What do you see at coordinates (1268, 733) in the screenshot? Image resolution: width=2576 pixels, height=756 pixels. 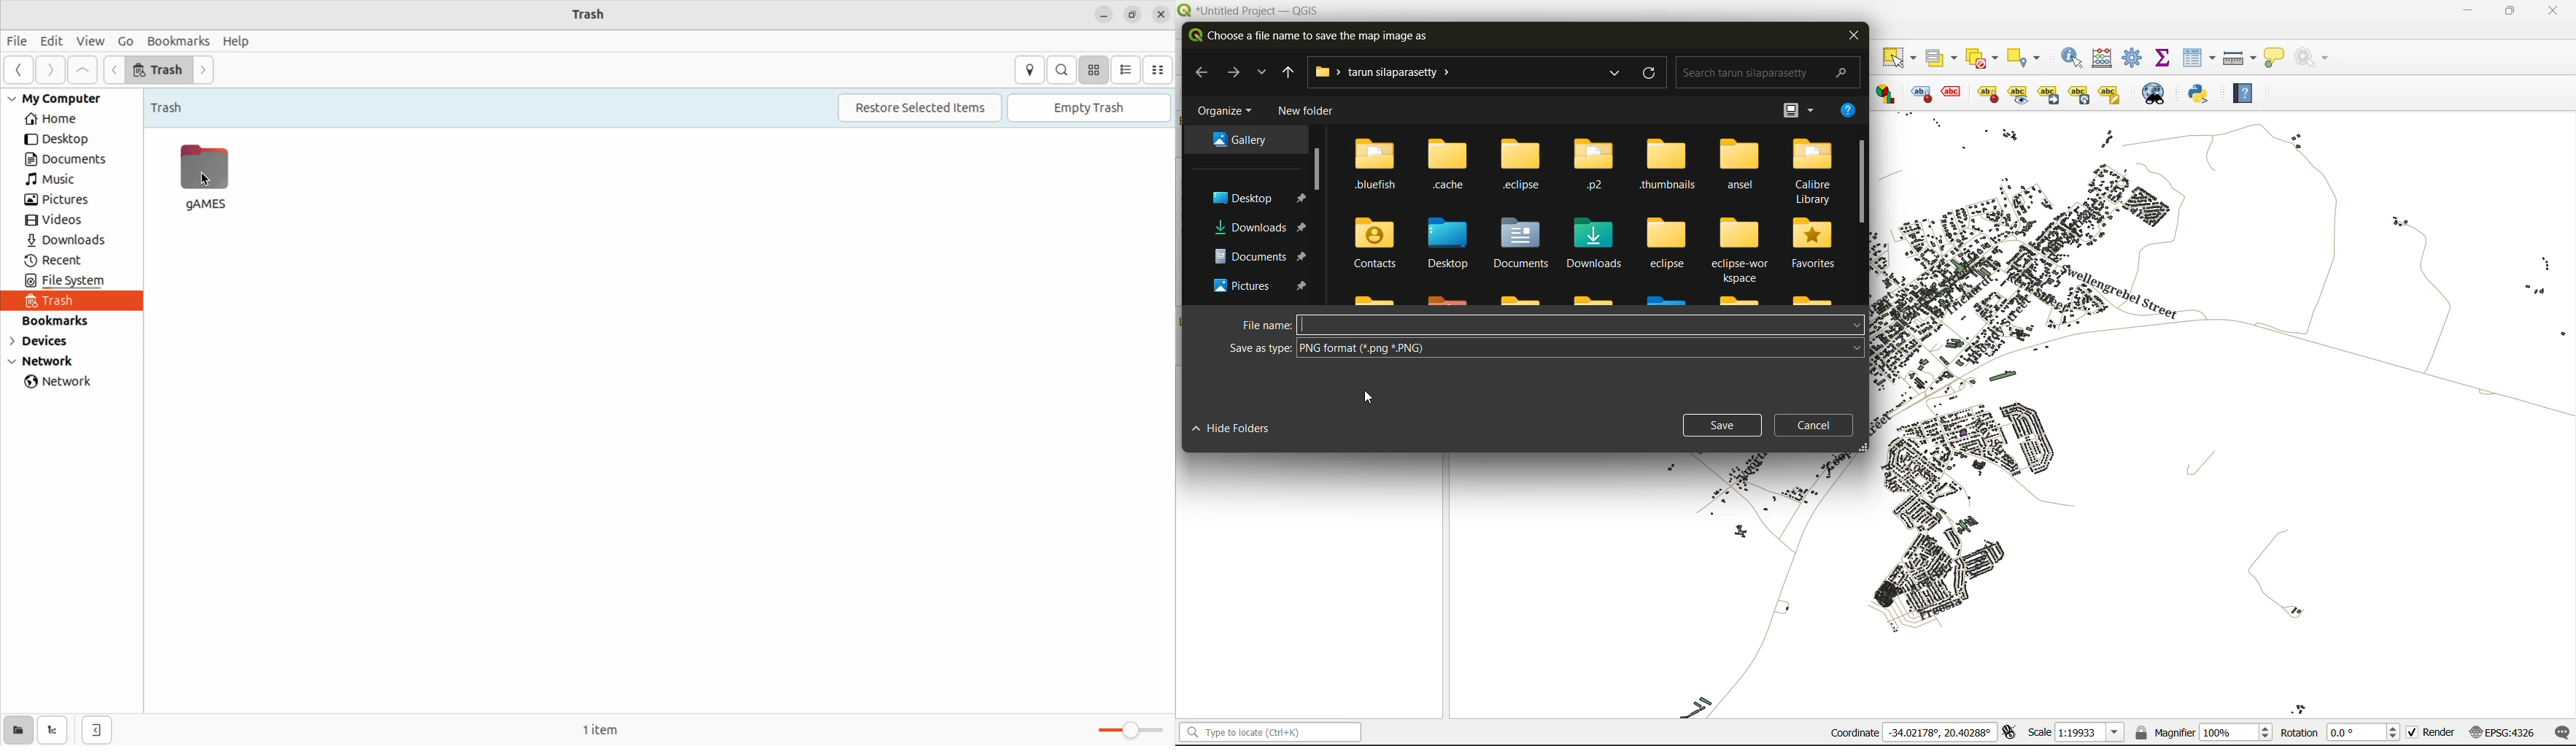 I see `status bar` at bounding box center [1268, 733].